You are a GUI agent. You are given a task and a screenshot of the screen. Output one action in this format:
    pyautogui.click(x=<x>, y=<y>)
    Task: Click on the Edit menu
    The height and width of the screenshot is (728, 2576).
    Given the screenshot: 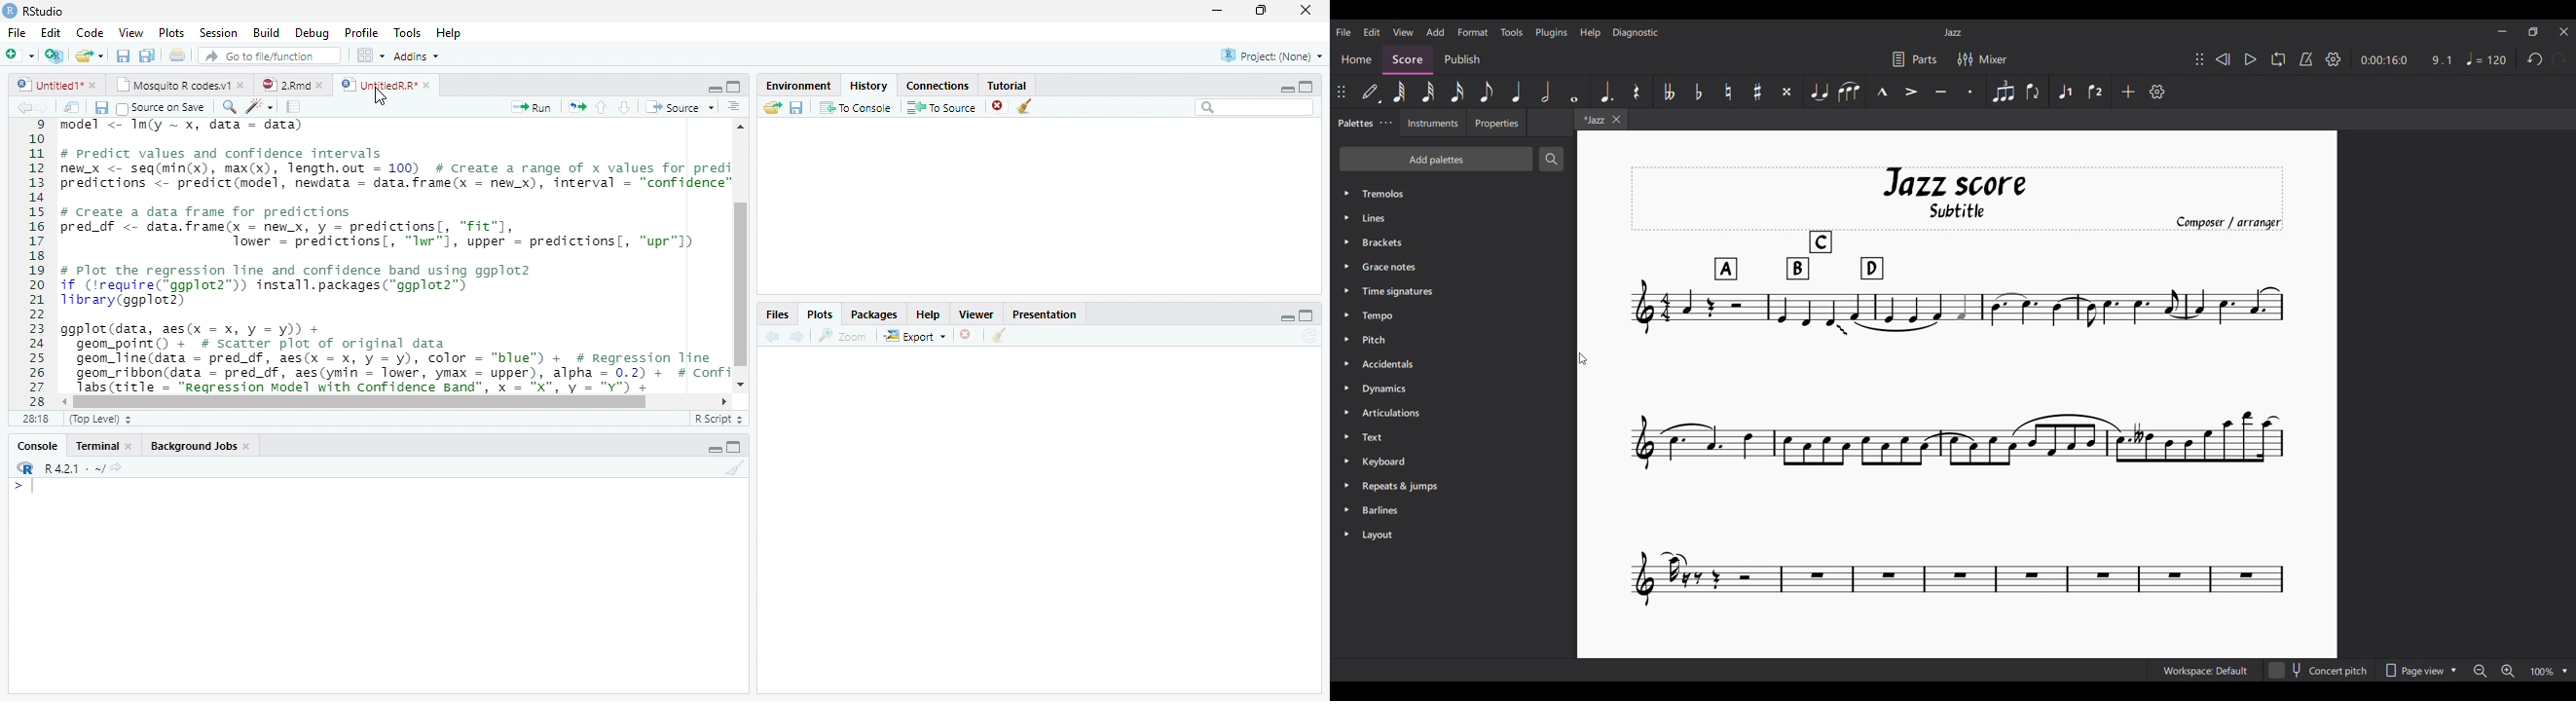 What is the action you would take?
    pyautogui.click(x=1372, y=32)
    